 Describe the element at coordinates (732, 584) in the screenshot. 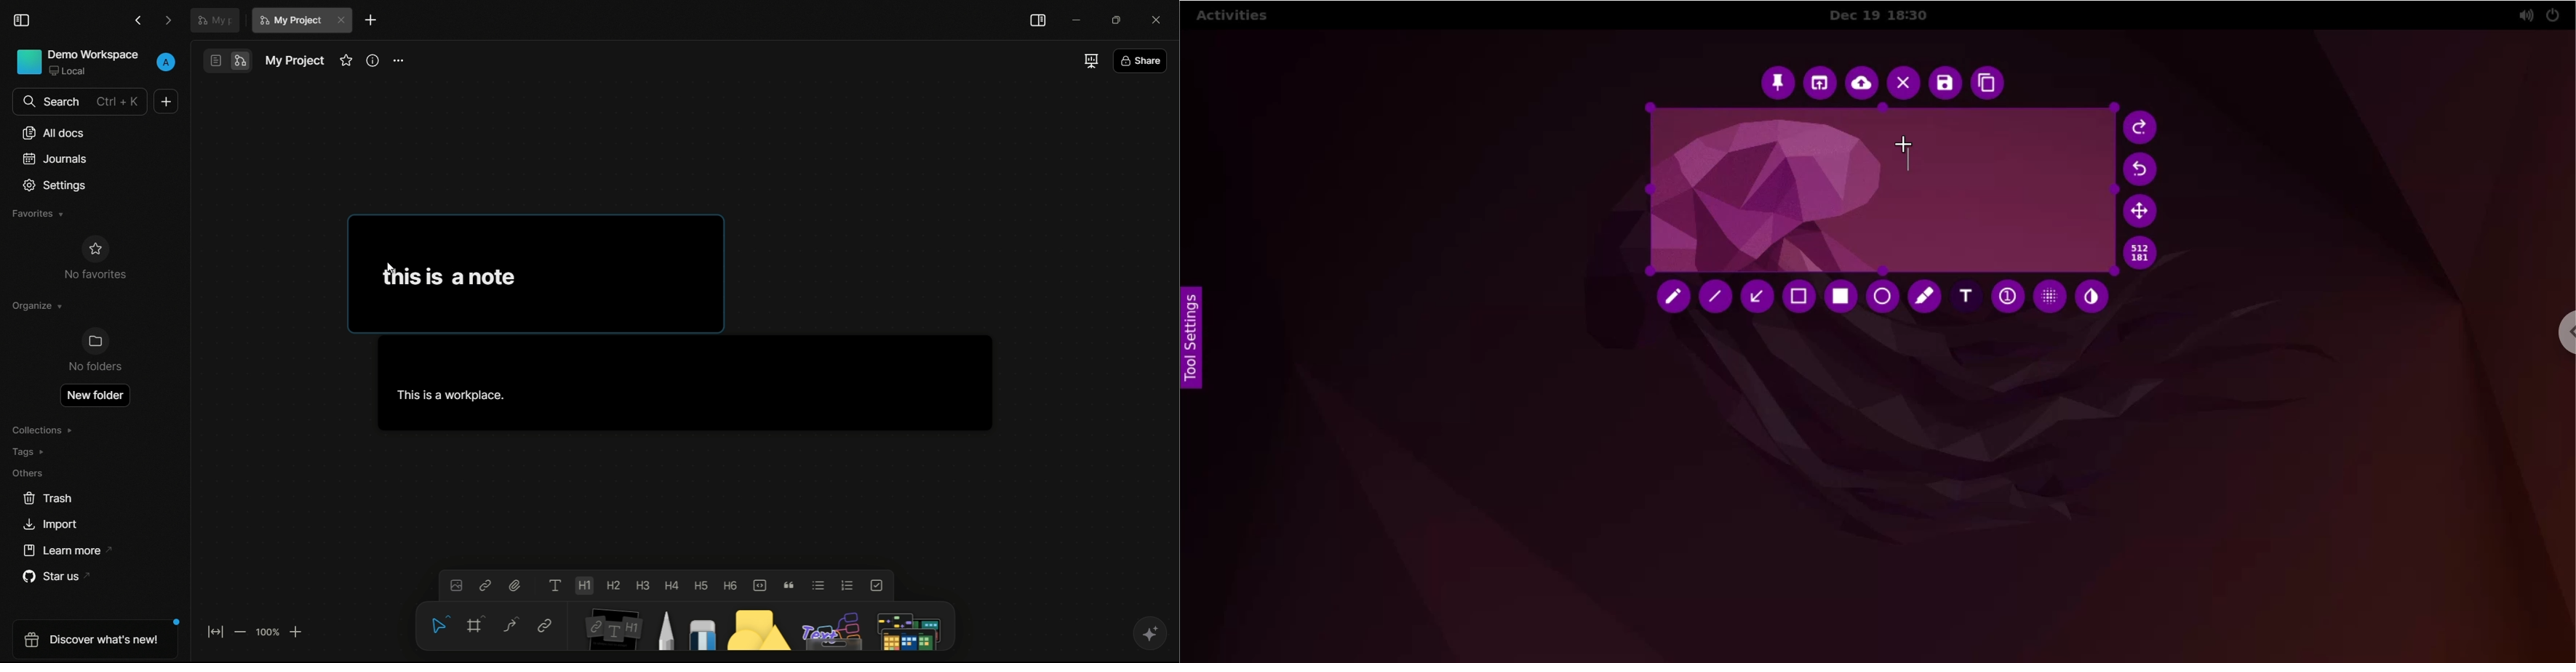

I see `heading 6` at that location.